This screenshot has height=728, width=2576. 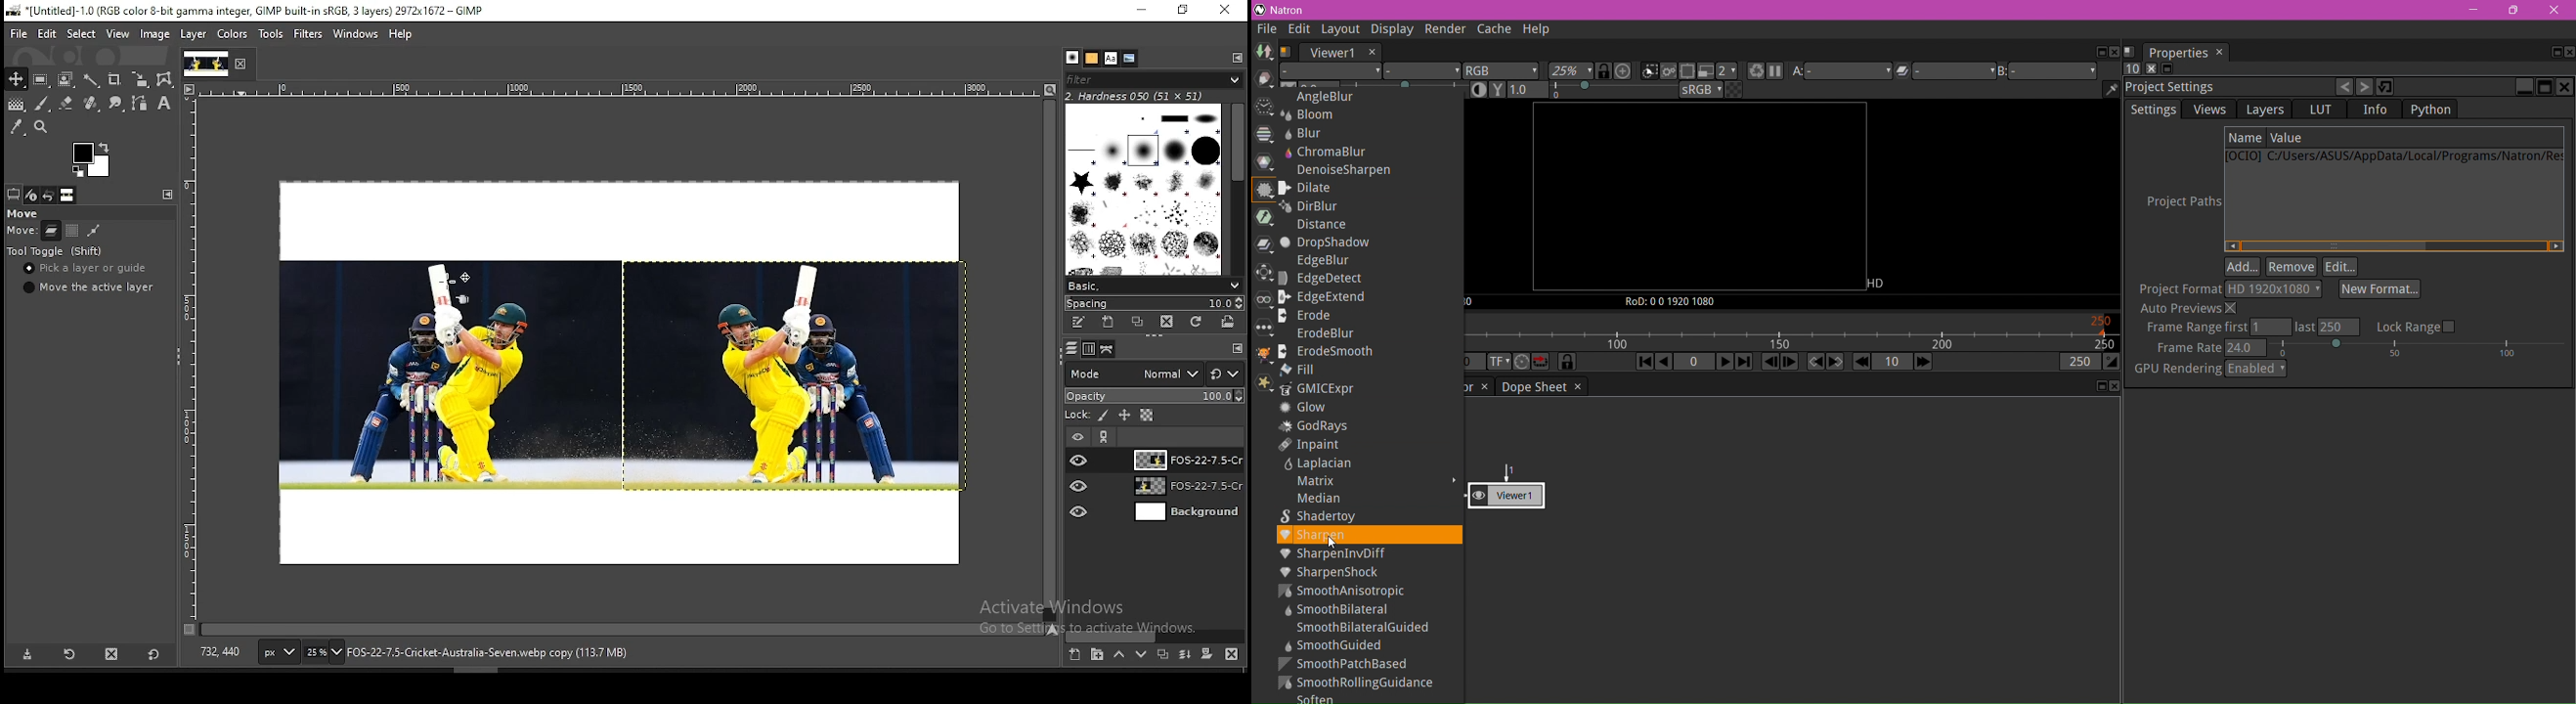 What do you see at coordinates (1185, 654) in the screenshot?
I see `merge layer` at bounding box center [1185, 654].